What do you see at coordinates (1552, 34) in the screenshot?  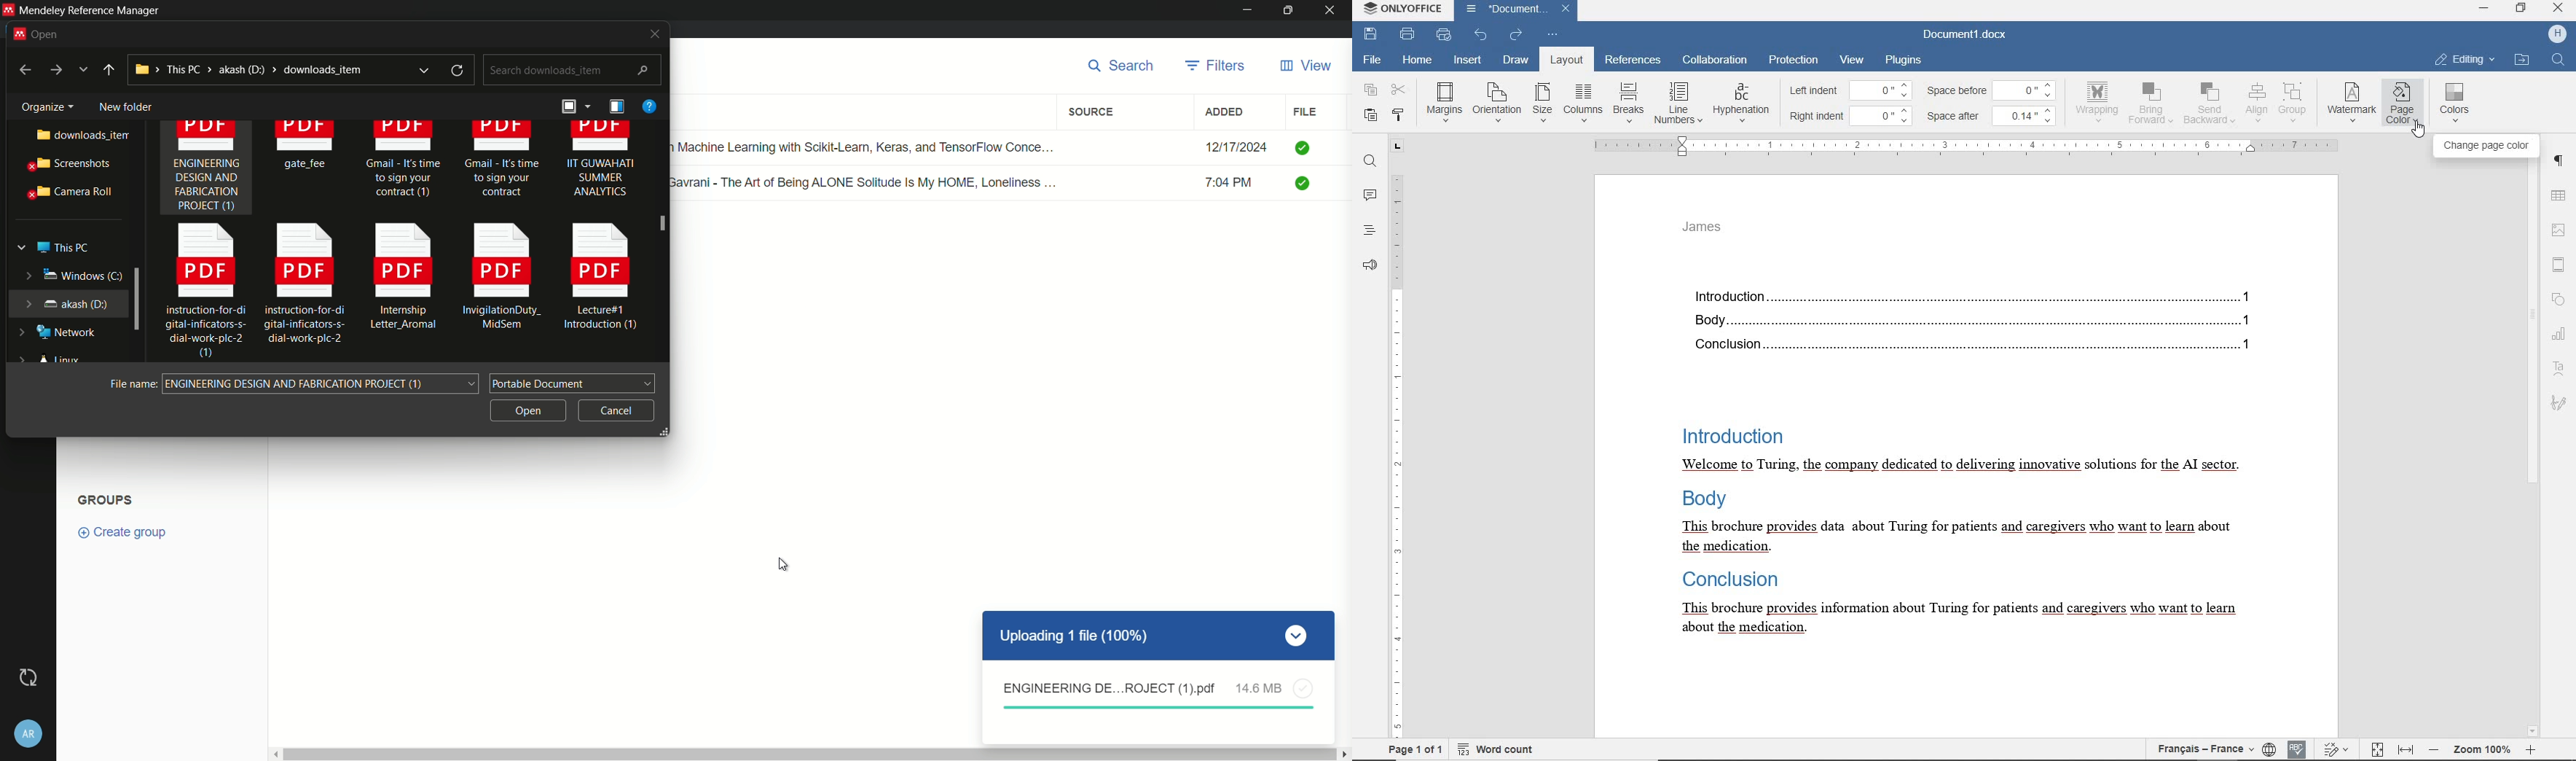 I see `customize quick access toolbar` at bounding box center [1552, 34].